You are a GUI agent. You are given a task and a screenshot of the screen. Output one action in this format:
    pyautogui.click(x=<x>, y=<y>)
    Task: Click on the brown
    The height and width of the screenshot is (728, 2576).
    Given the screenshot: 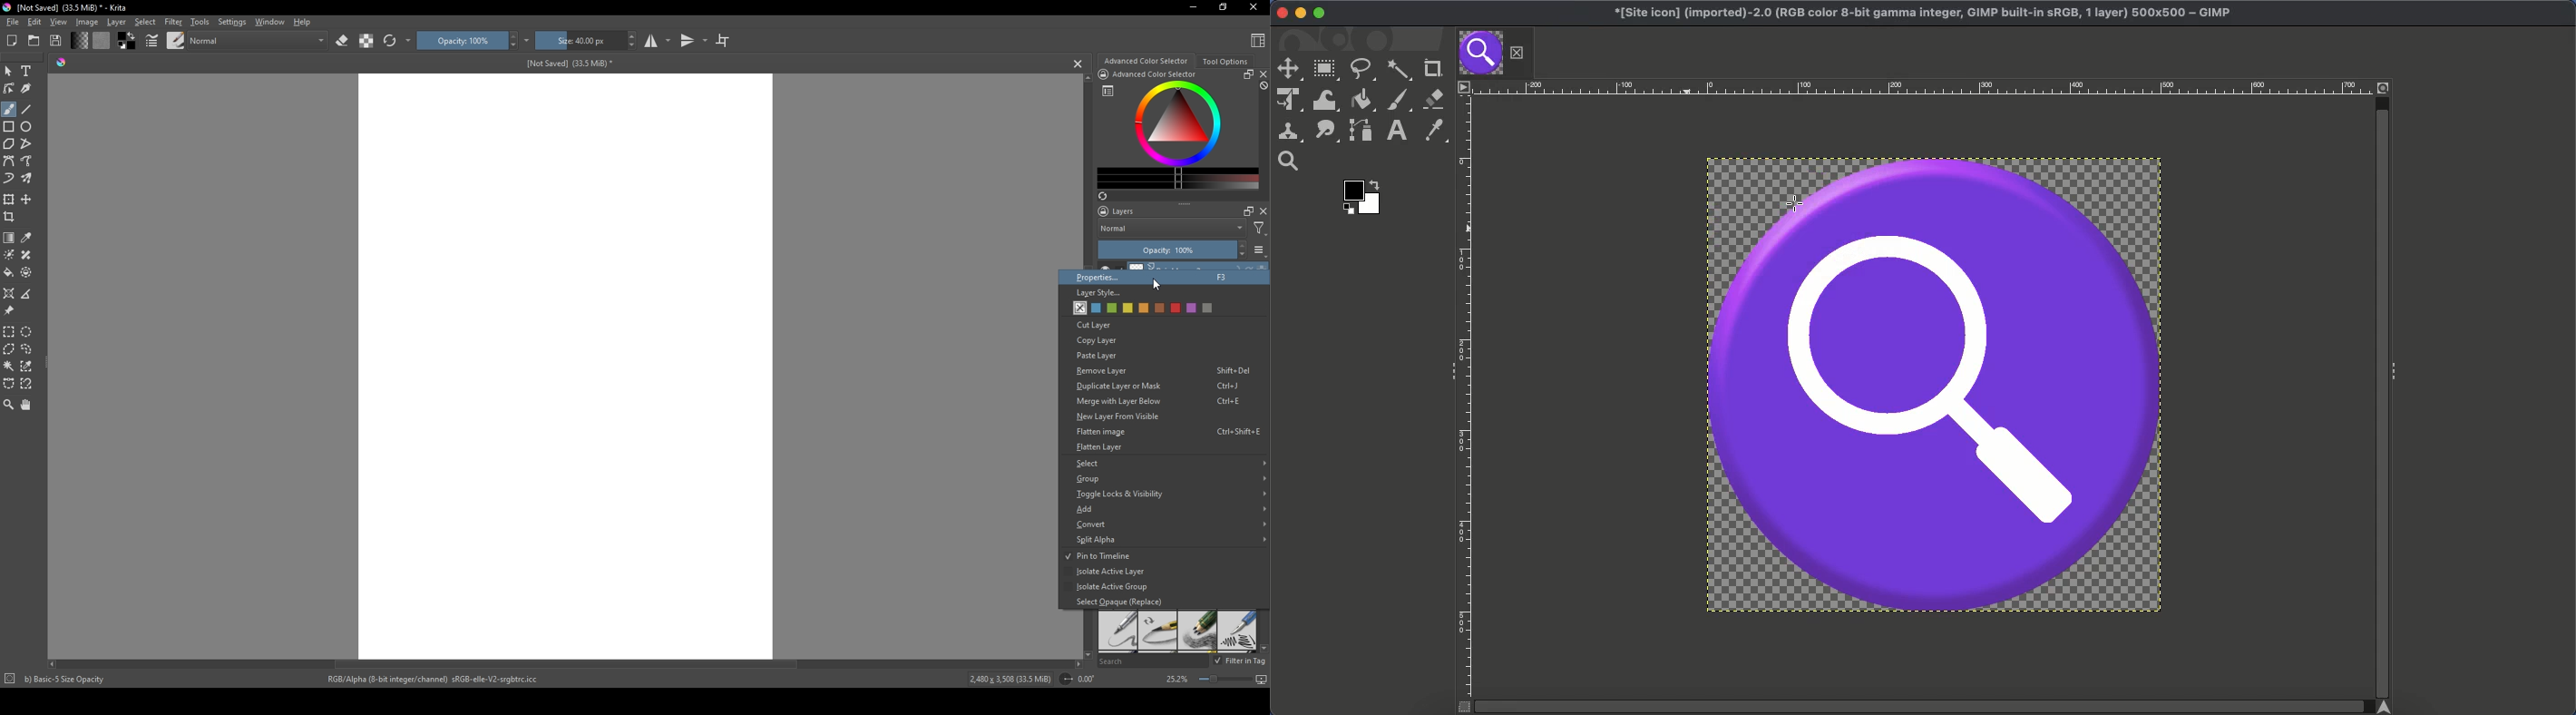 What is the action you would take?
    pyautogui.click(x=1159, y=309)
    